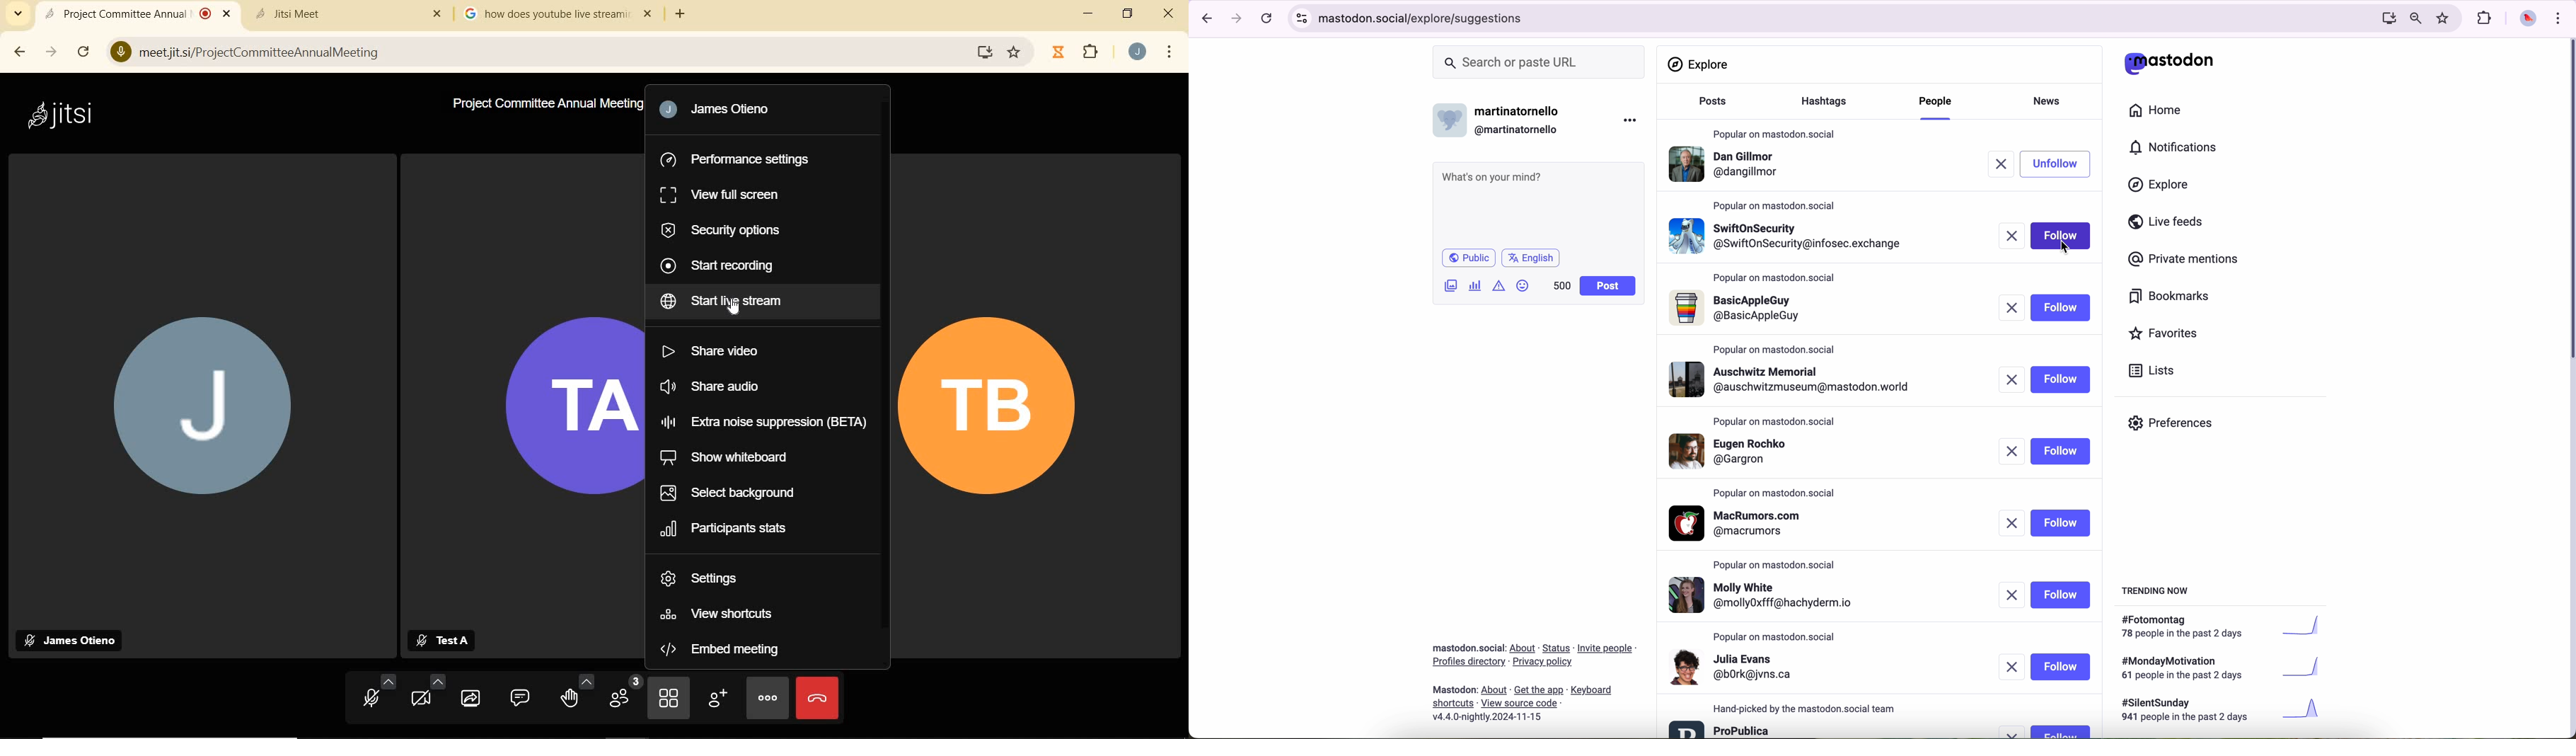  What do you see at coordinates (1721, 728) in the screenshot?
I see `profile` at bounding box center [1721, 728].